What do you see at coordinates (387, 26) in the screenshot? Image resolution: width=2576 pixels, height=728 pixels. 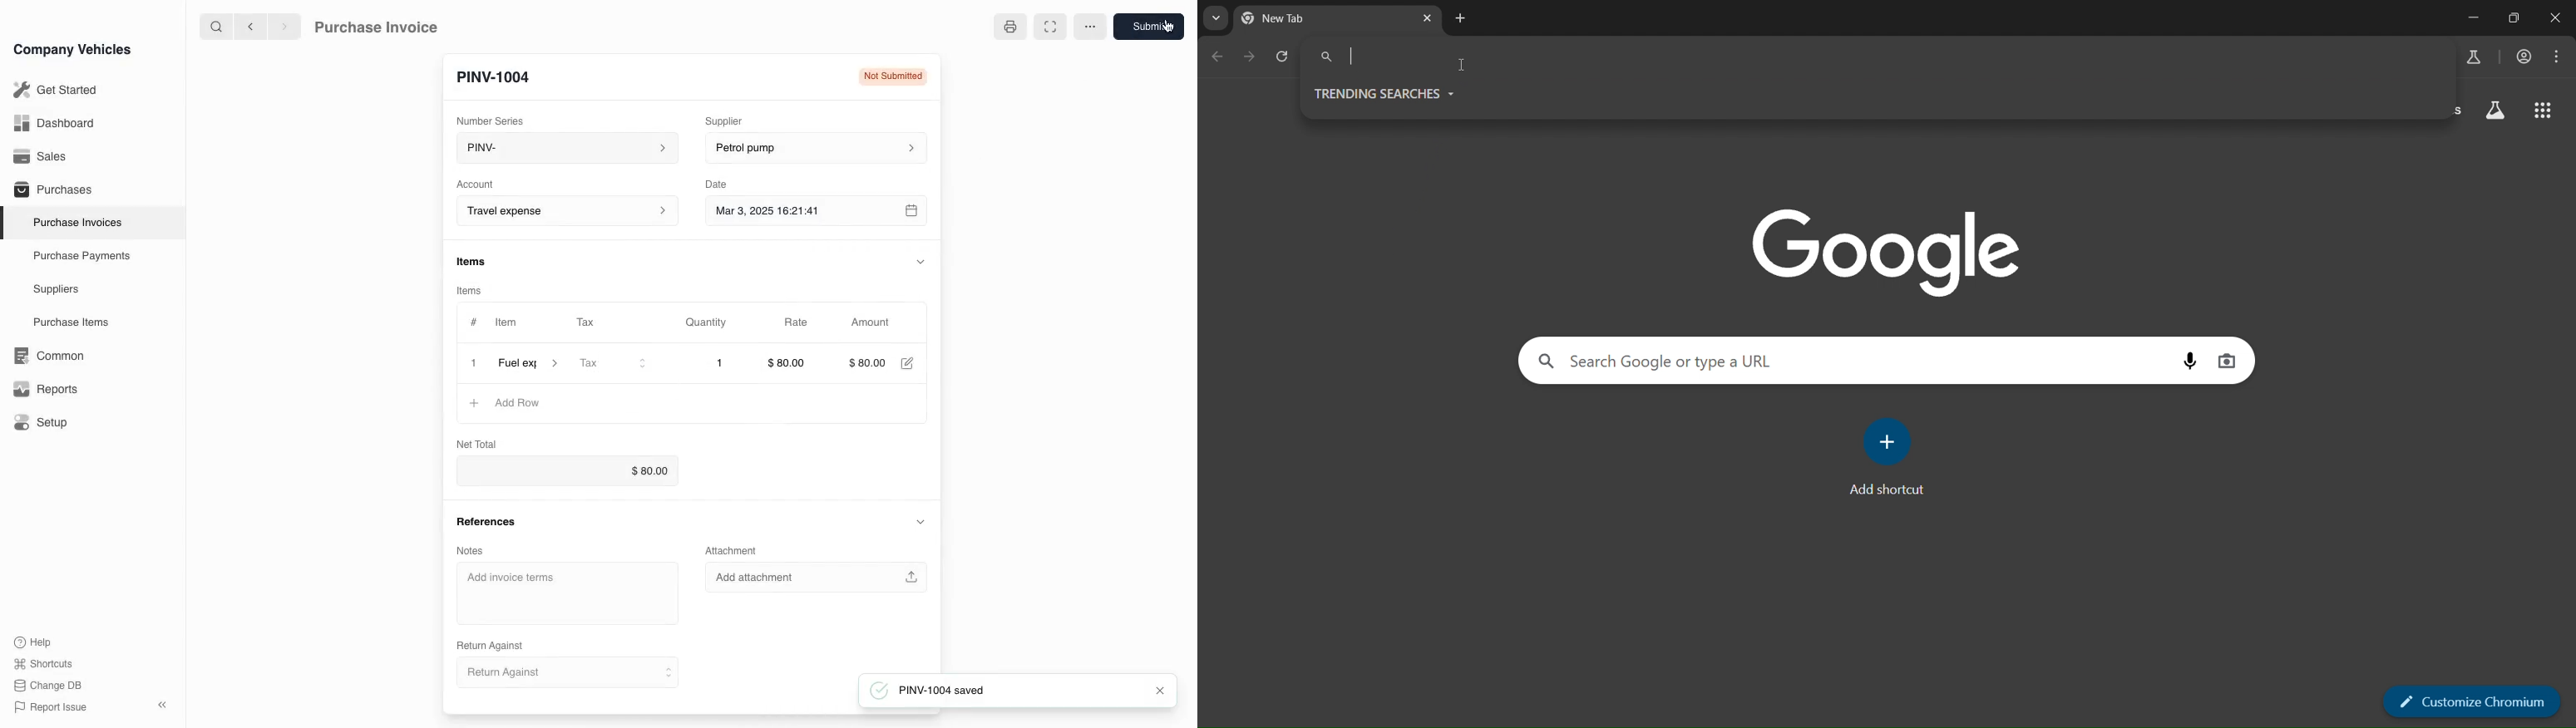 I see `Purchase Invoice` at bounding box center [387, 26].